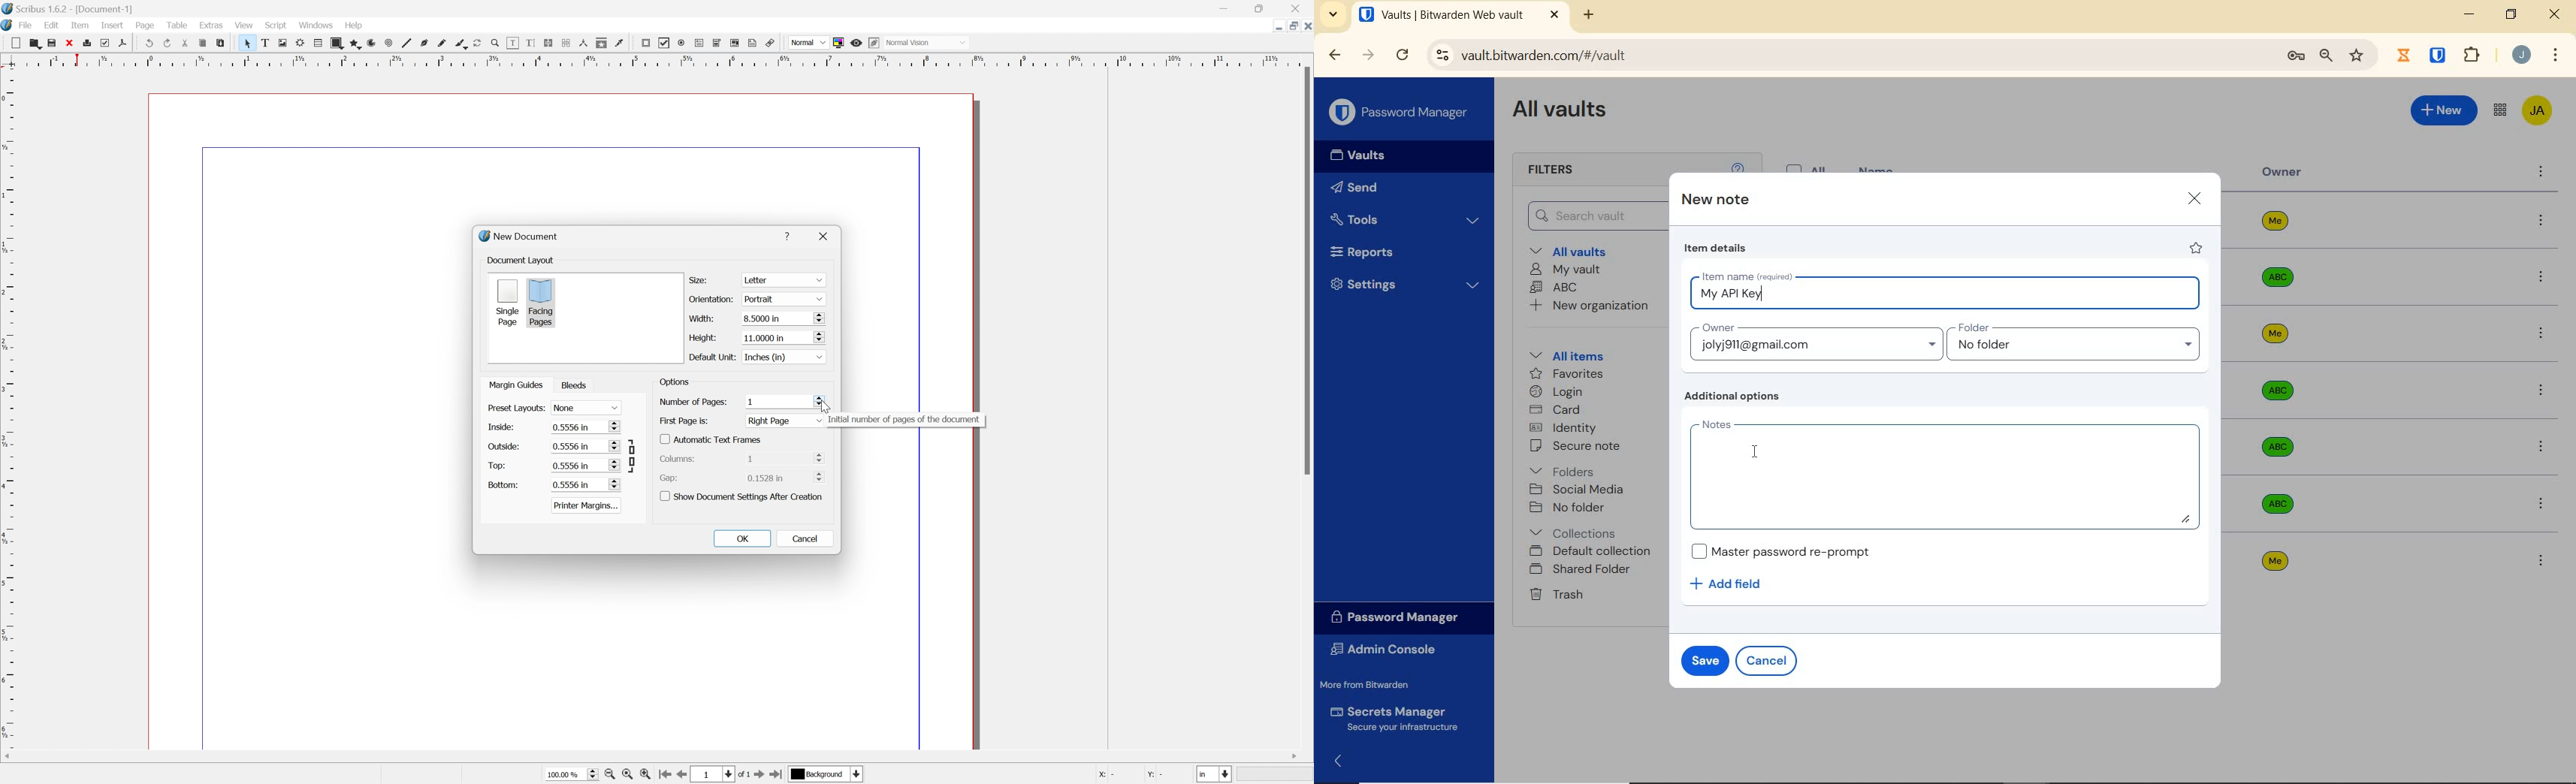 The width and height of the screenshot is (2576, 784). What do you see at coordinates (515, 408) in the screenshot?
I see `preset layout` at bounding box center [515, 408].